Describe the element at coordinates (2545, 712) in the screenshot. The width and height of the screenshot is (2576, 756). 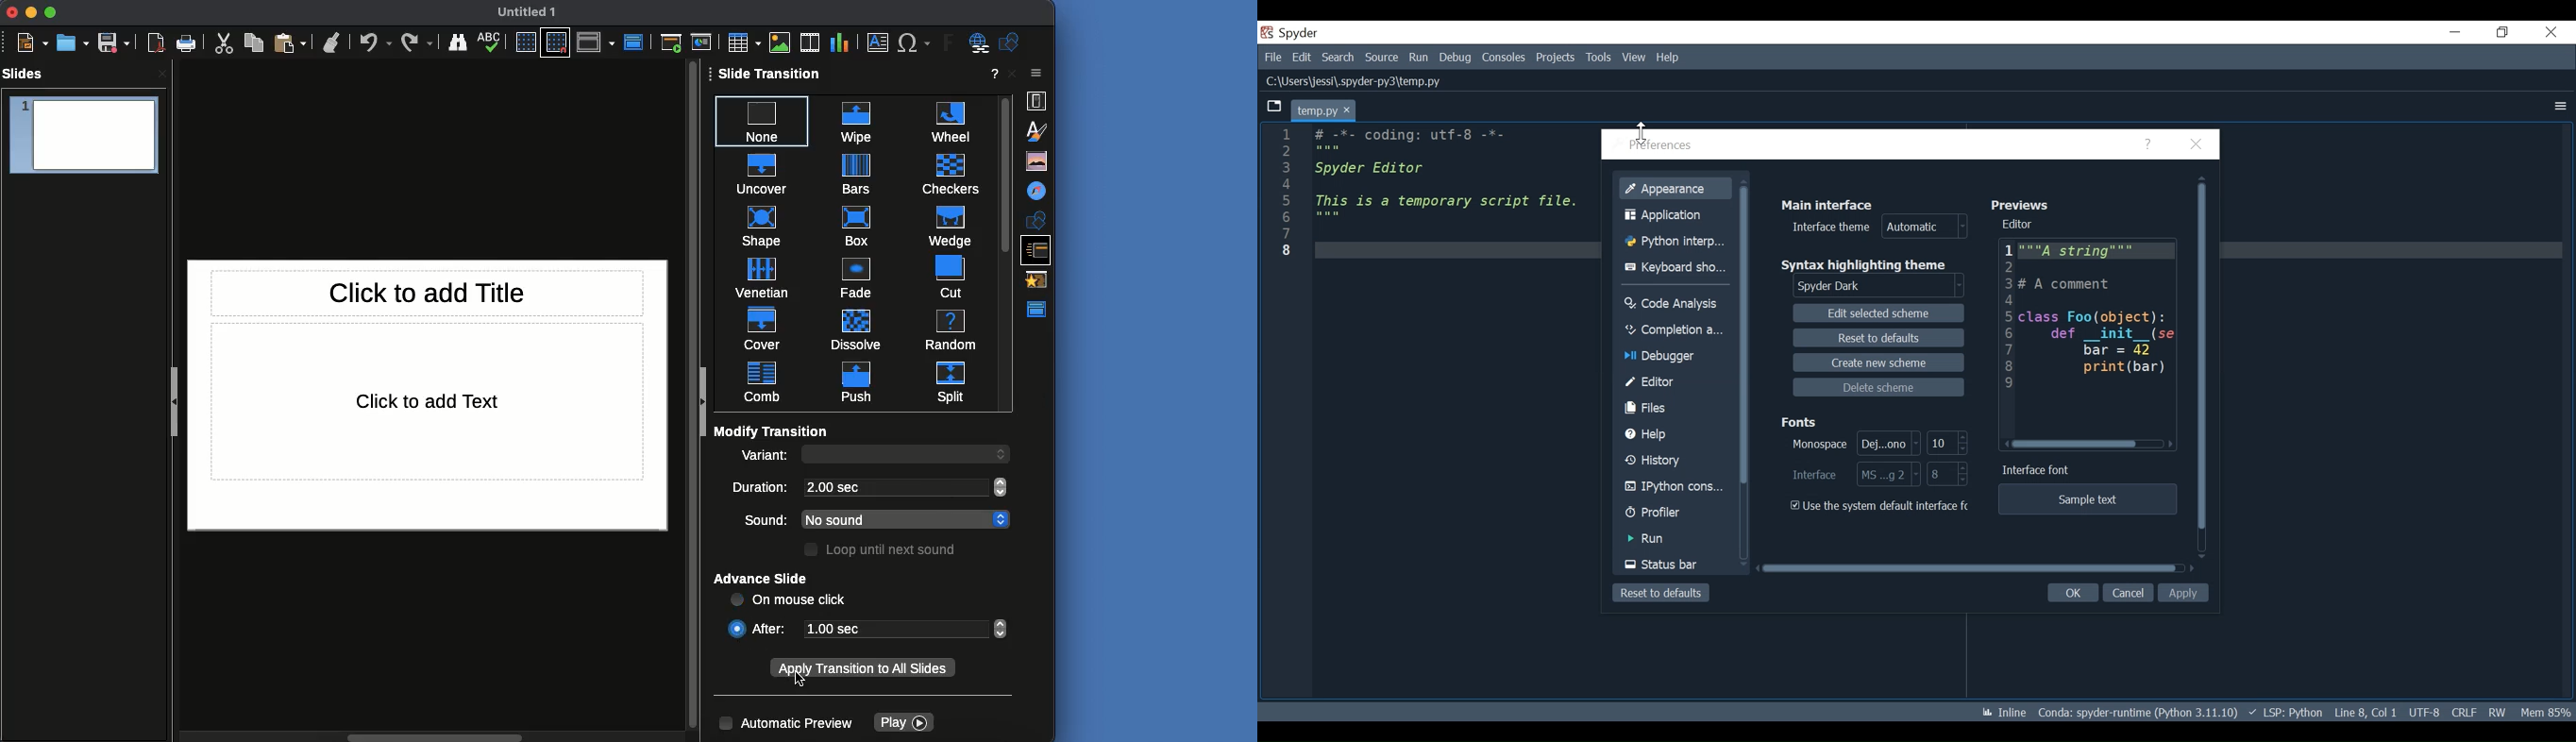
I see `Memory Usage` at that location.